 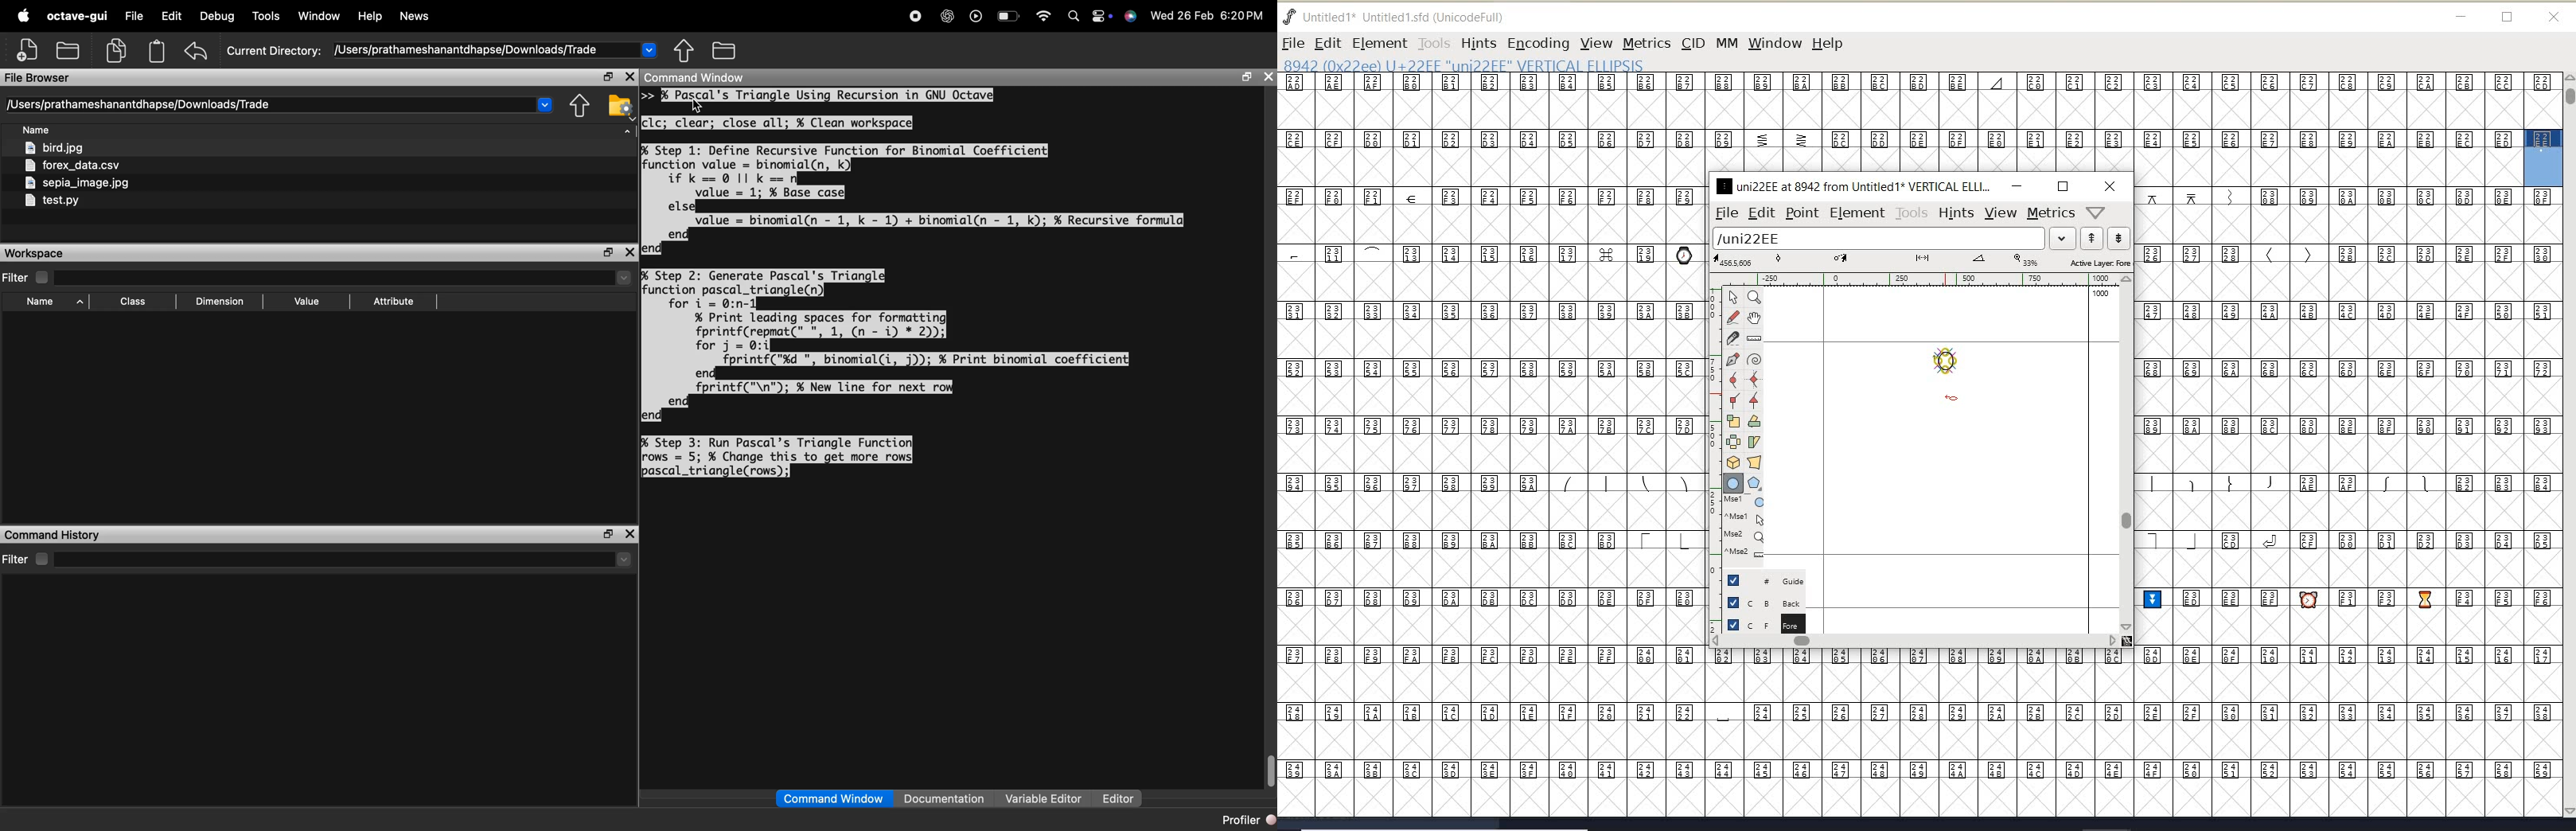 What do you see at coordinates (1736, 380) in the screenshot?
I see `add a curve point` at bounding box center [1736, 380].